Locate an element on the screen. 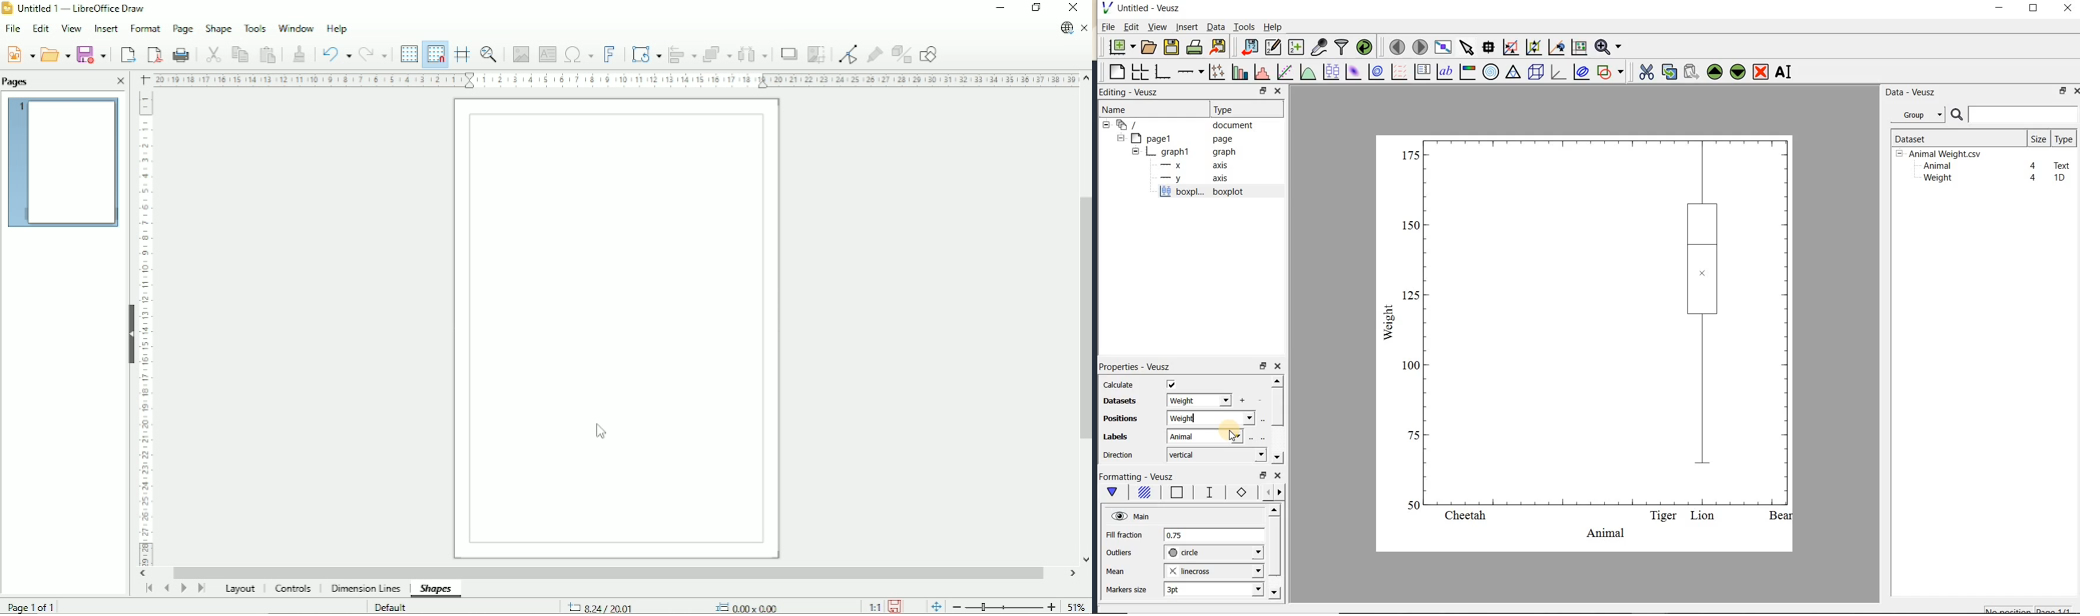 The height and width of the screenshot is (616, 2100). Align objects is located at coordinates (682, 53).